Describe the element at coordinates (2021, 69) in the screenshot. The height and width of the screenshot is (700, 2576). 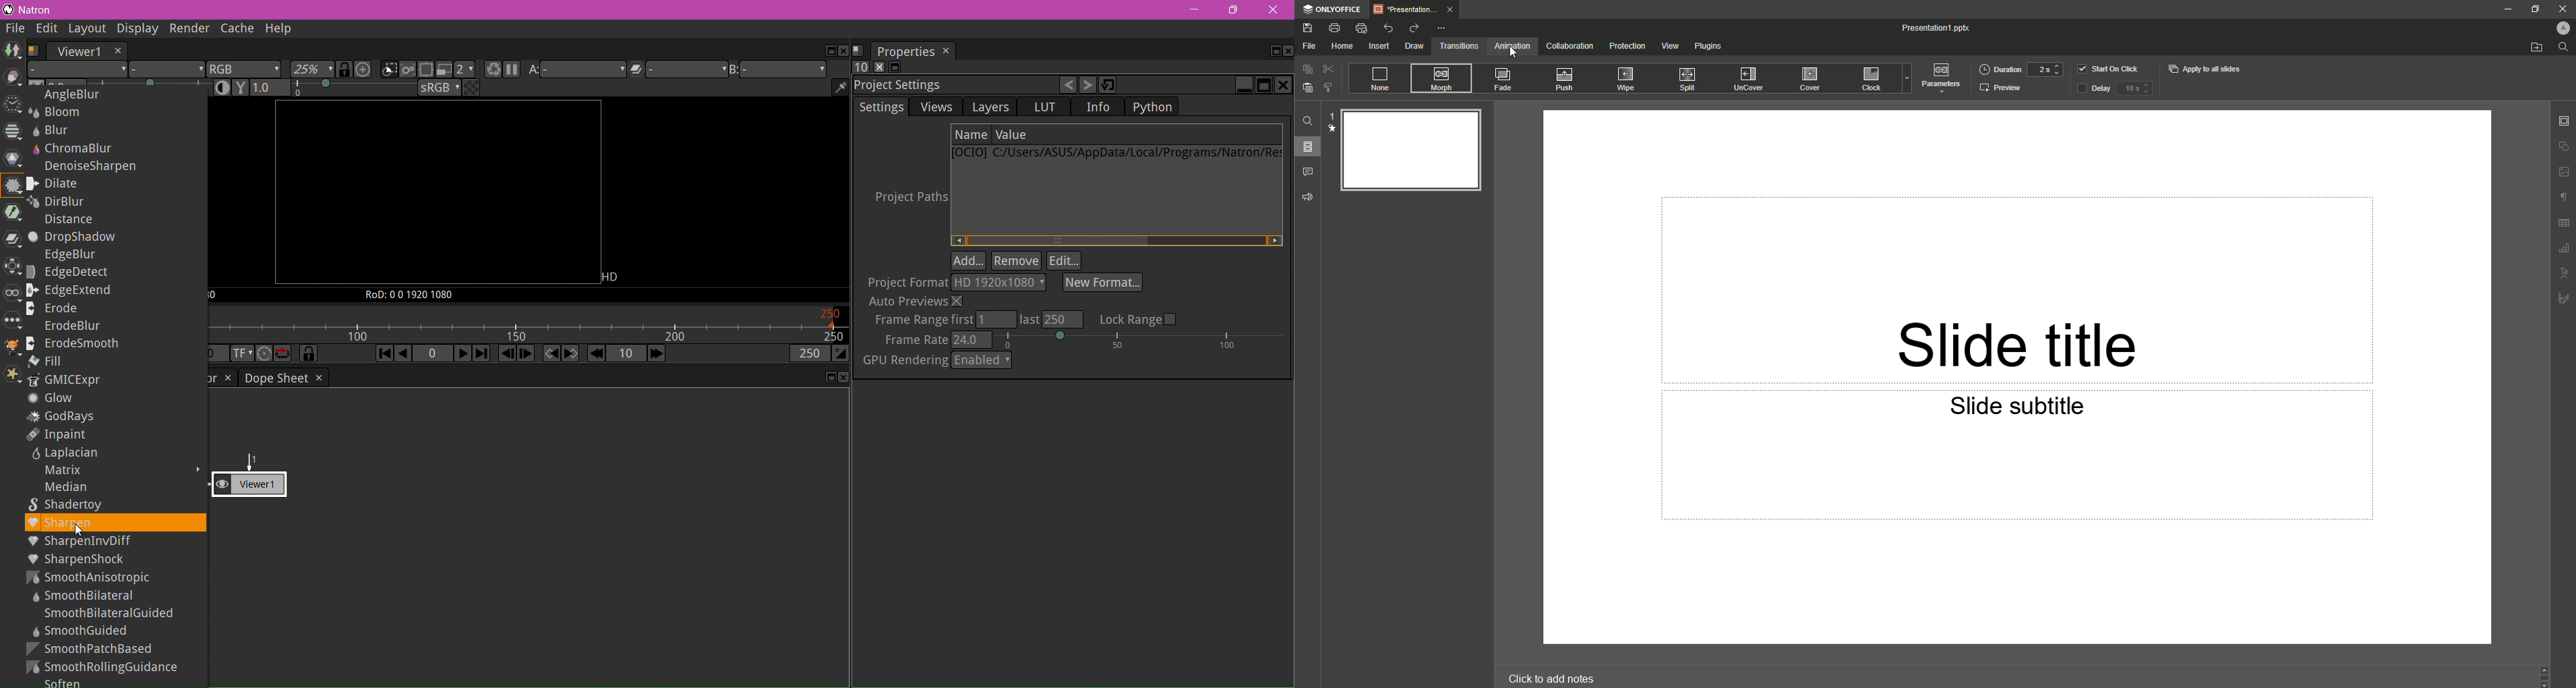
I see `Duration: 2s` at that location.